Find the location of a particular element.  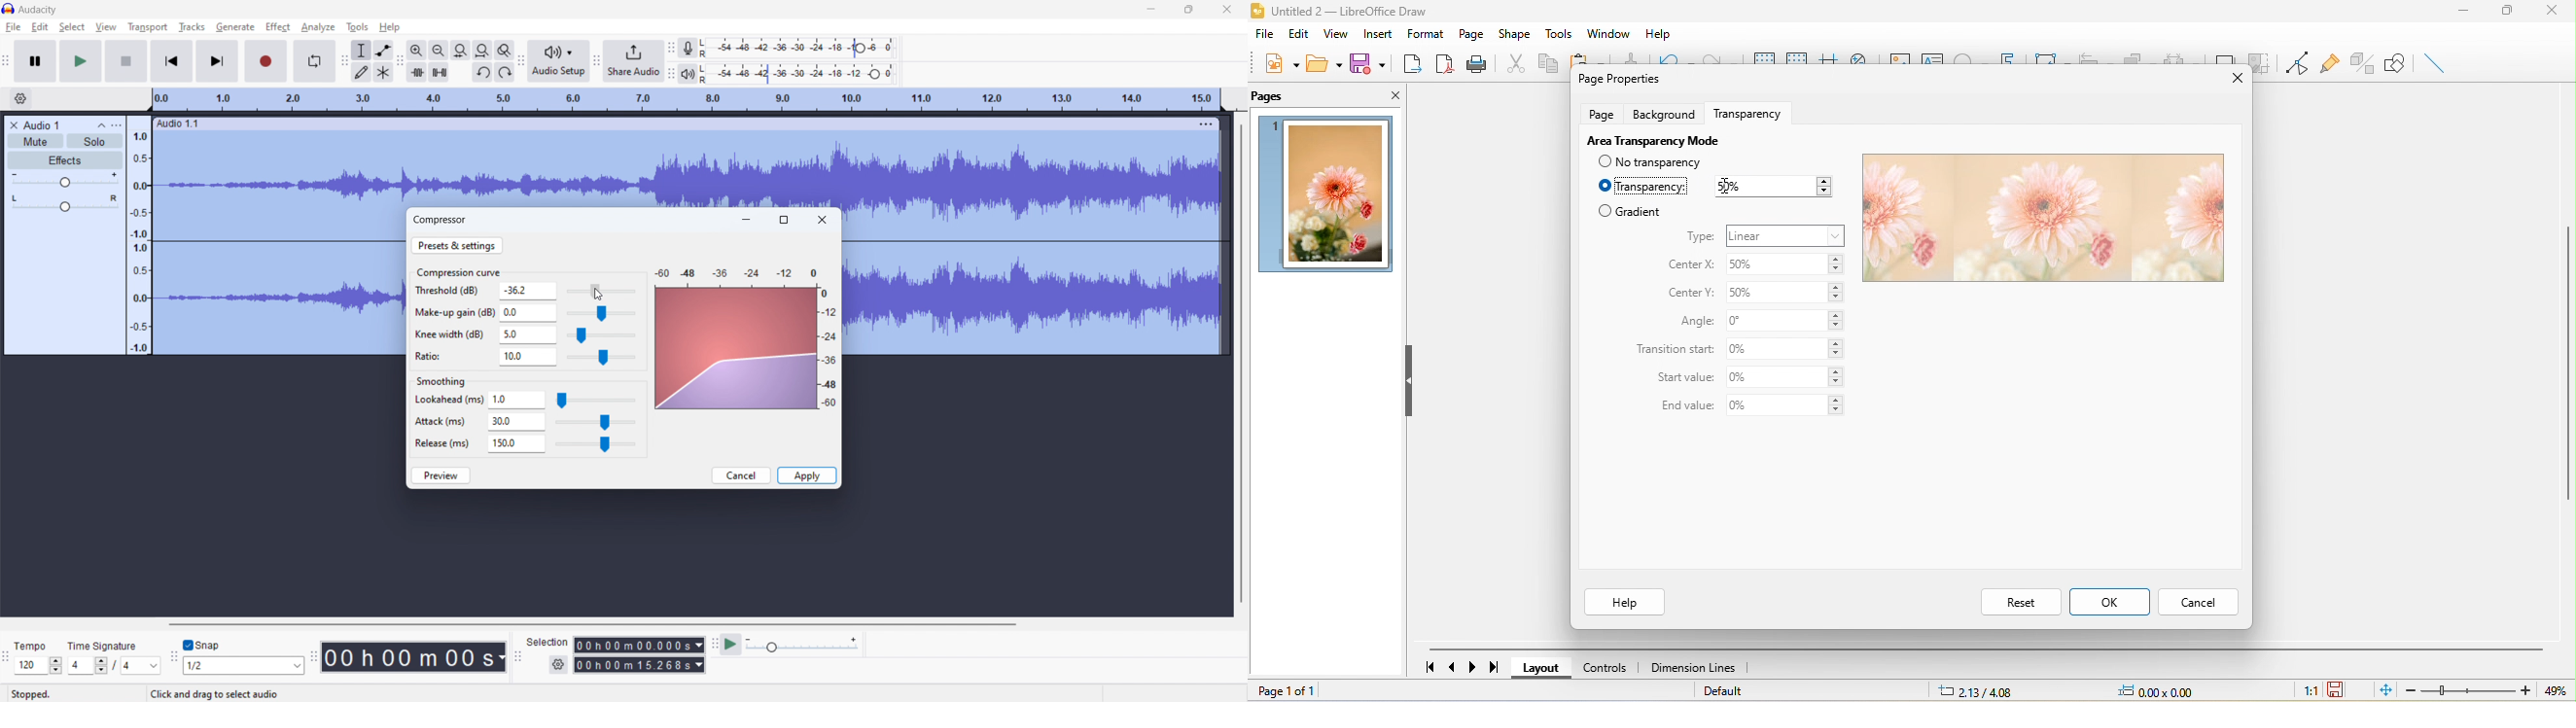

redo is located at coordinates (504, 72).